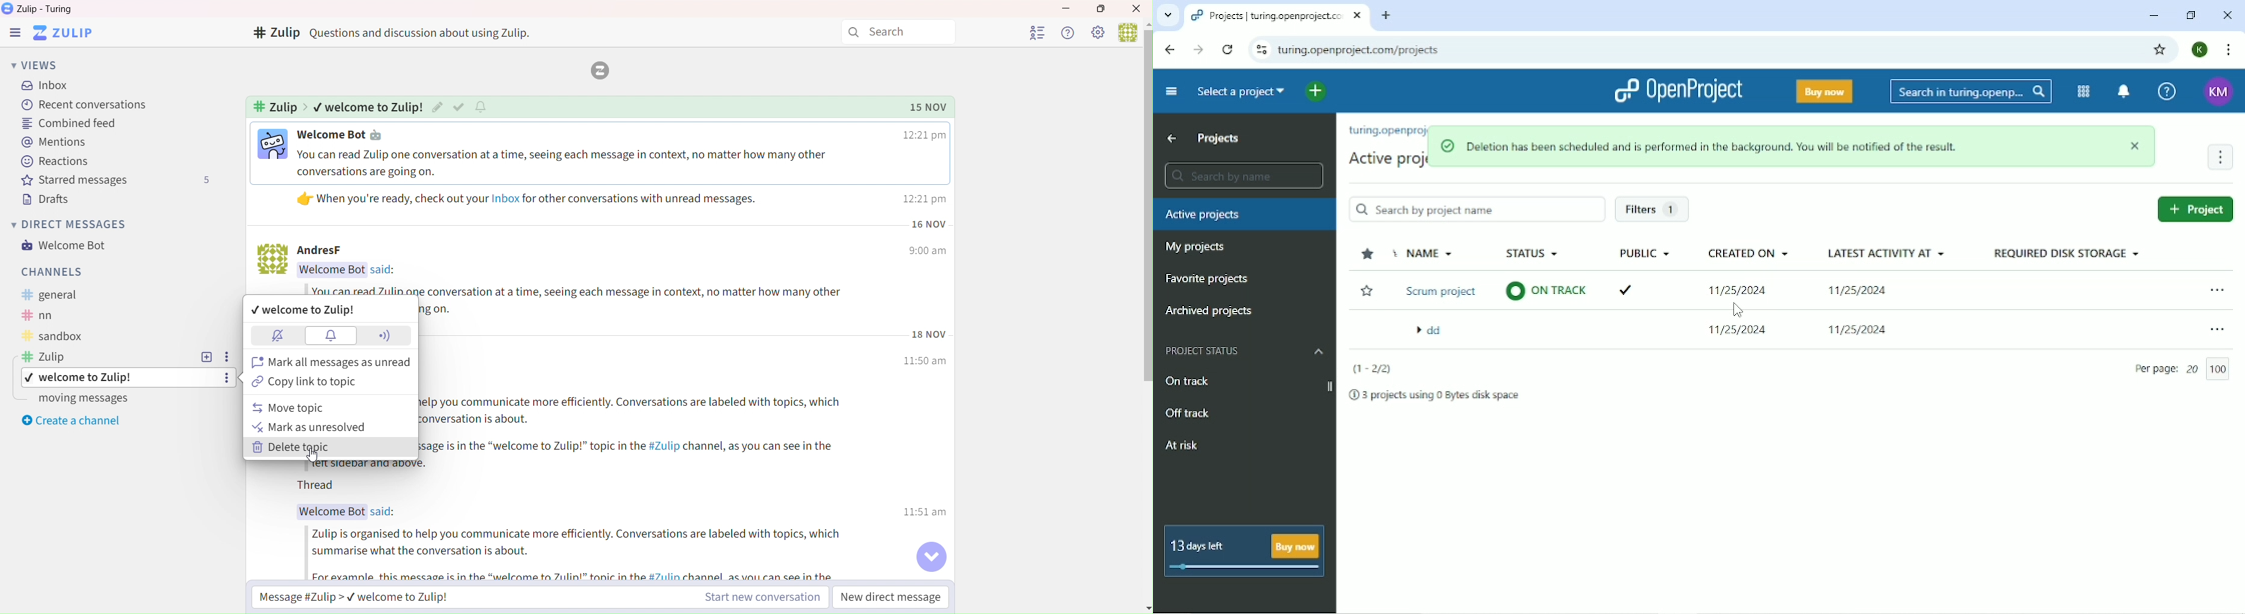 This screenshot has height=616, width=2268. What do you see at coordinates (1218, 137) in the screenshot?
I see `Projects` at bounding box center [1218, 137].